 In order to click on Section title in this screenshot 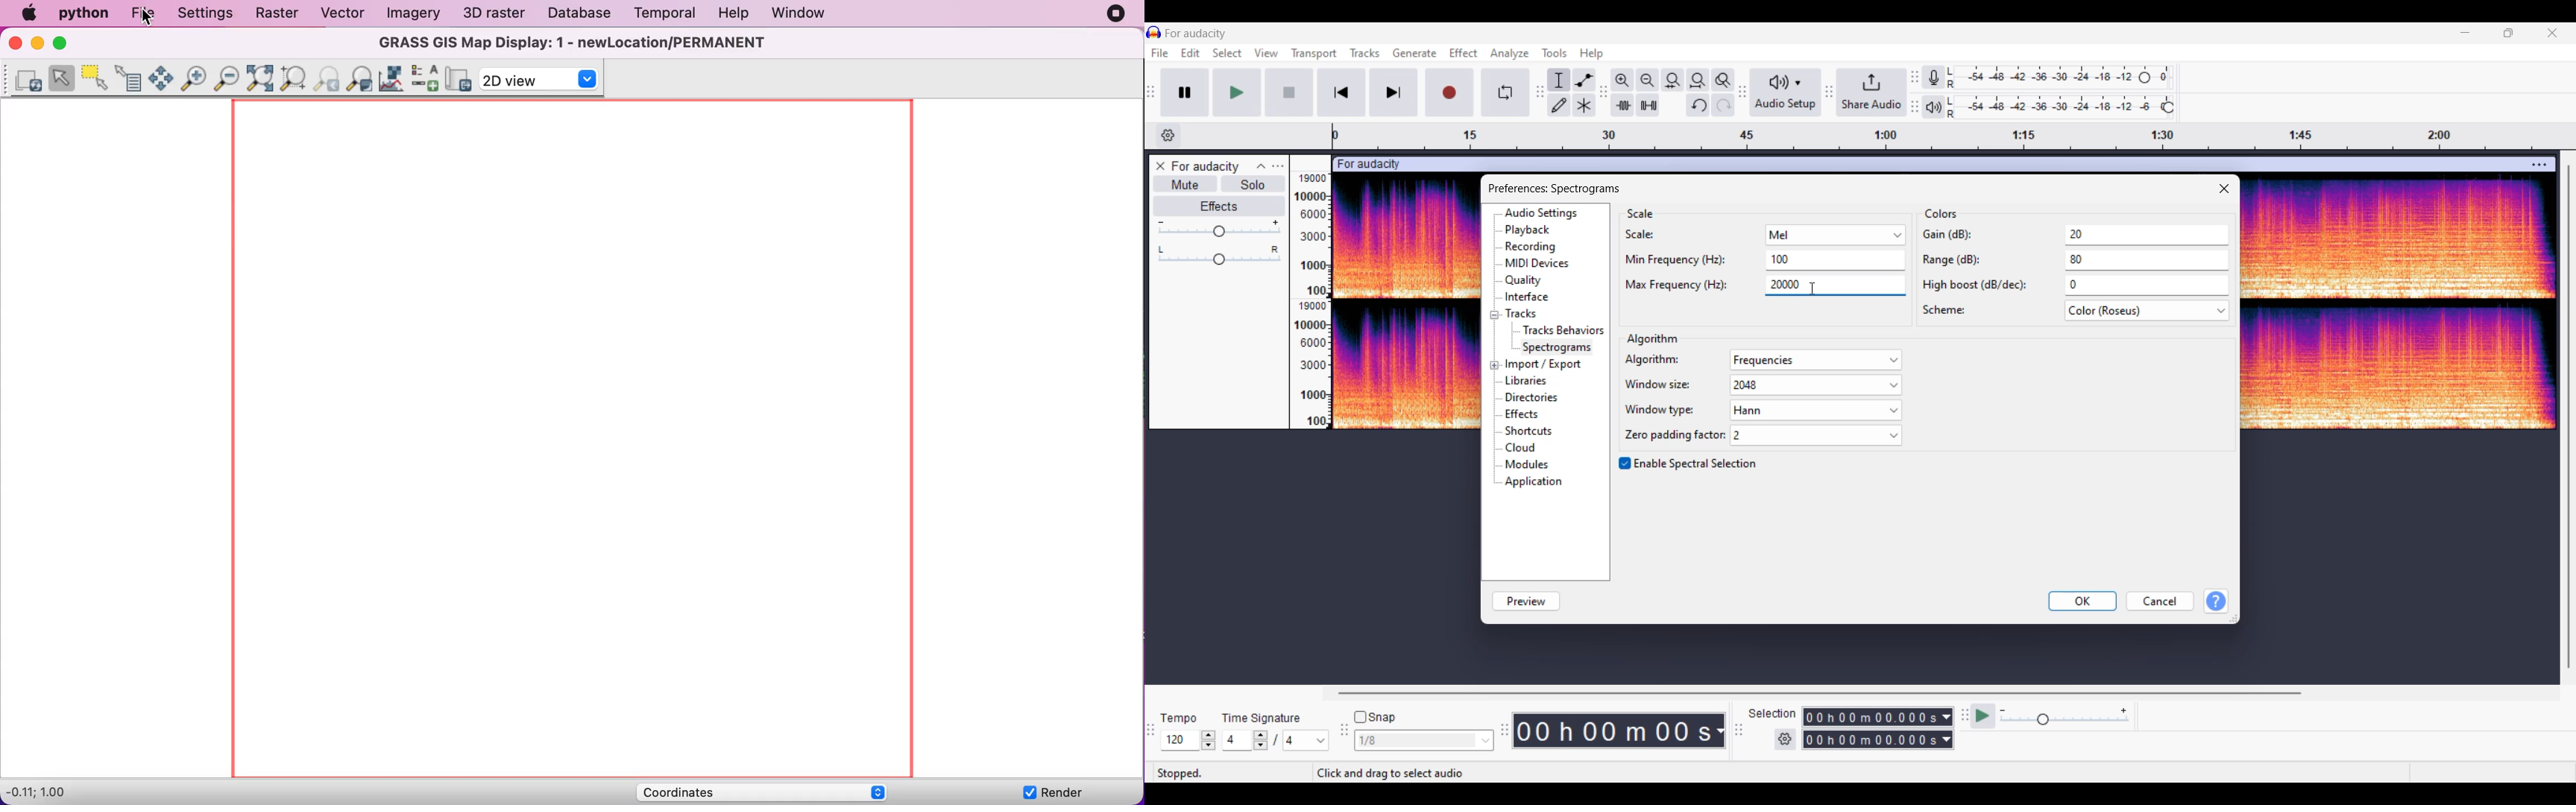, I will do `click(1651, 338)`.